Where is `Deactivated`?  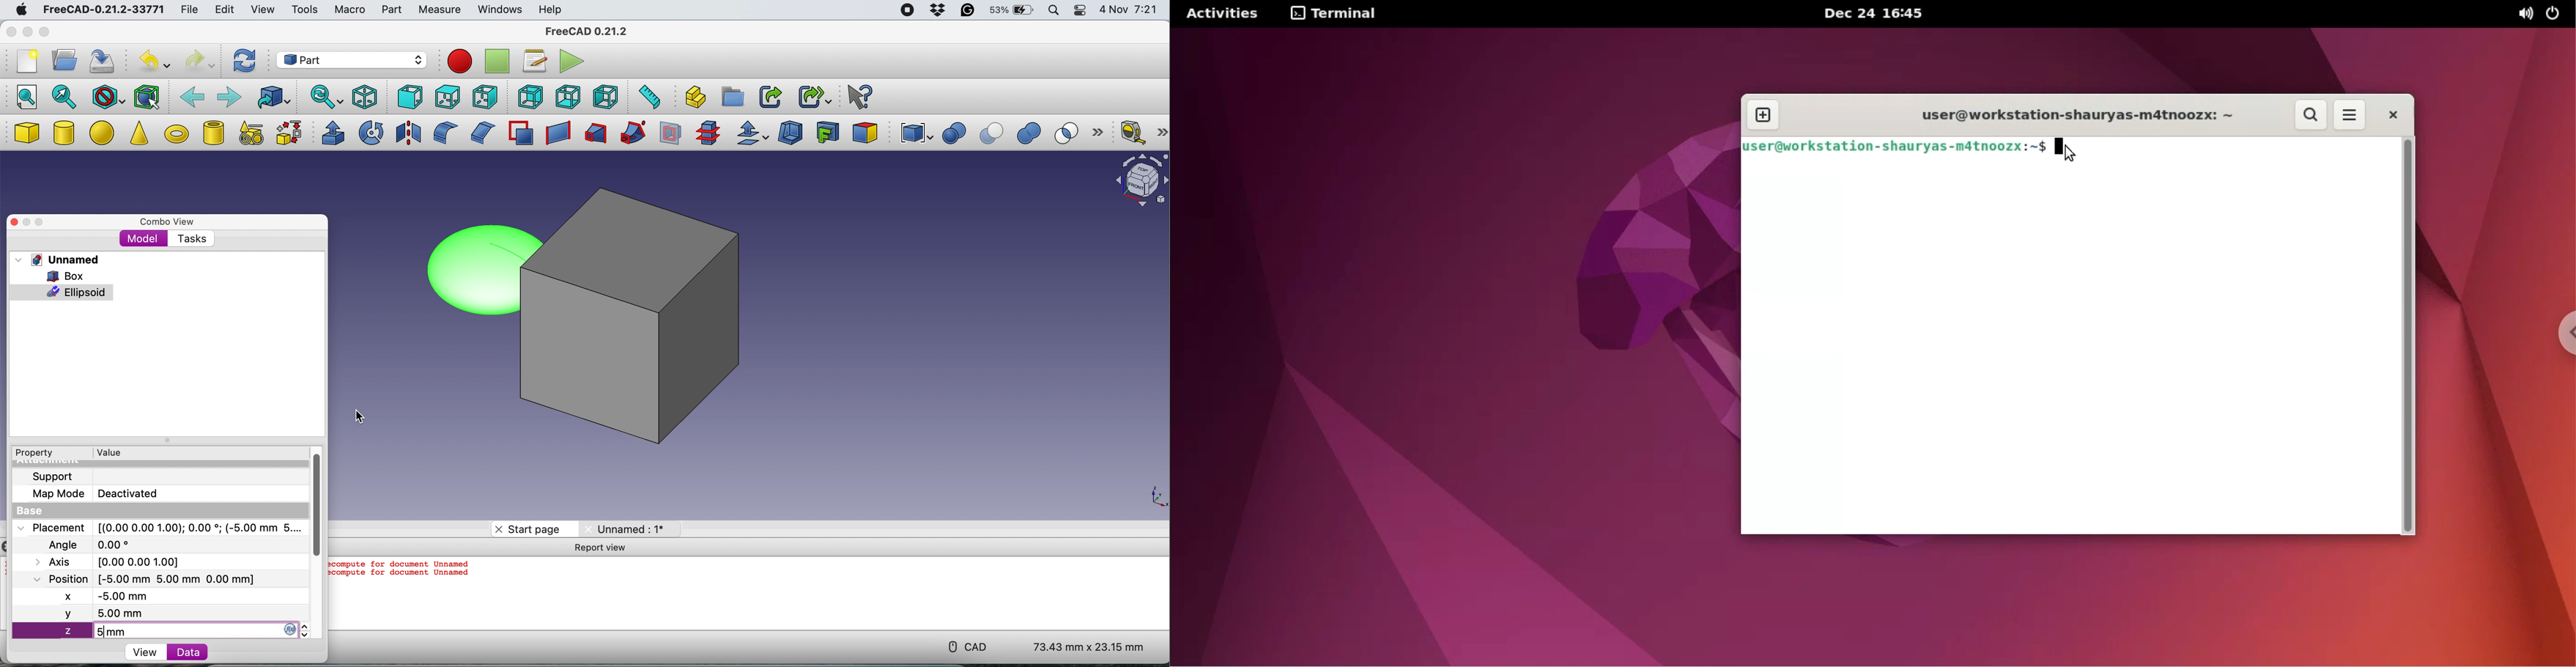
Deactivated is located at coordinates (132, 492).